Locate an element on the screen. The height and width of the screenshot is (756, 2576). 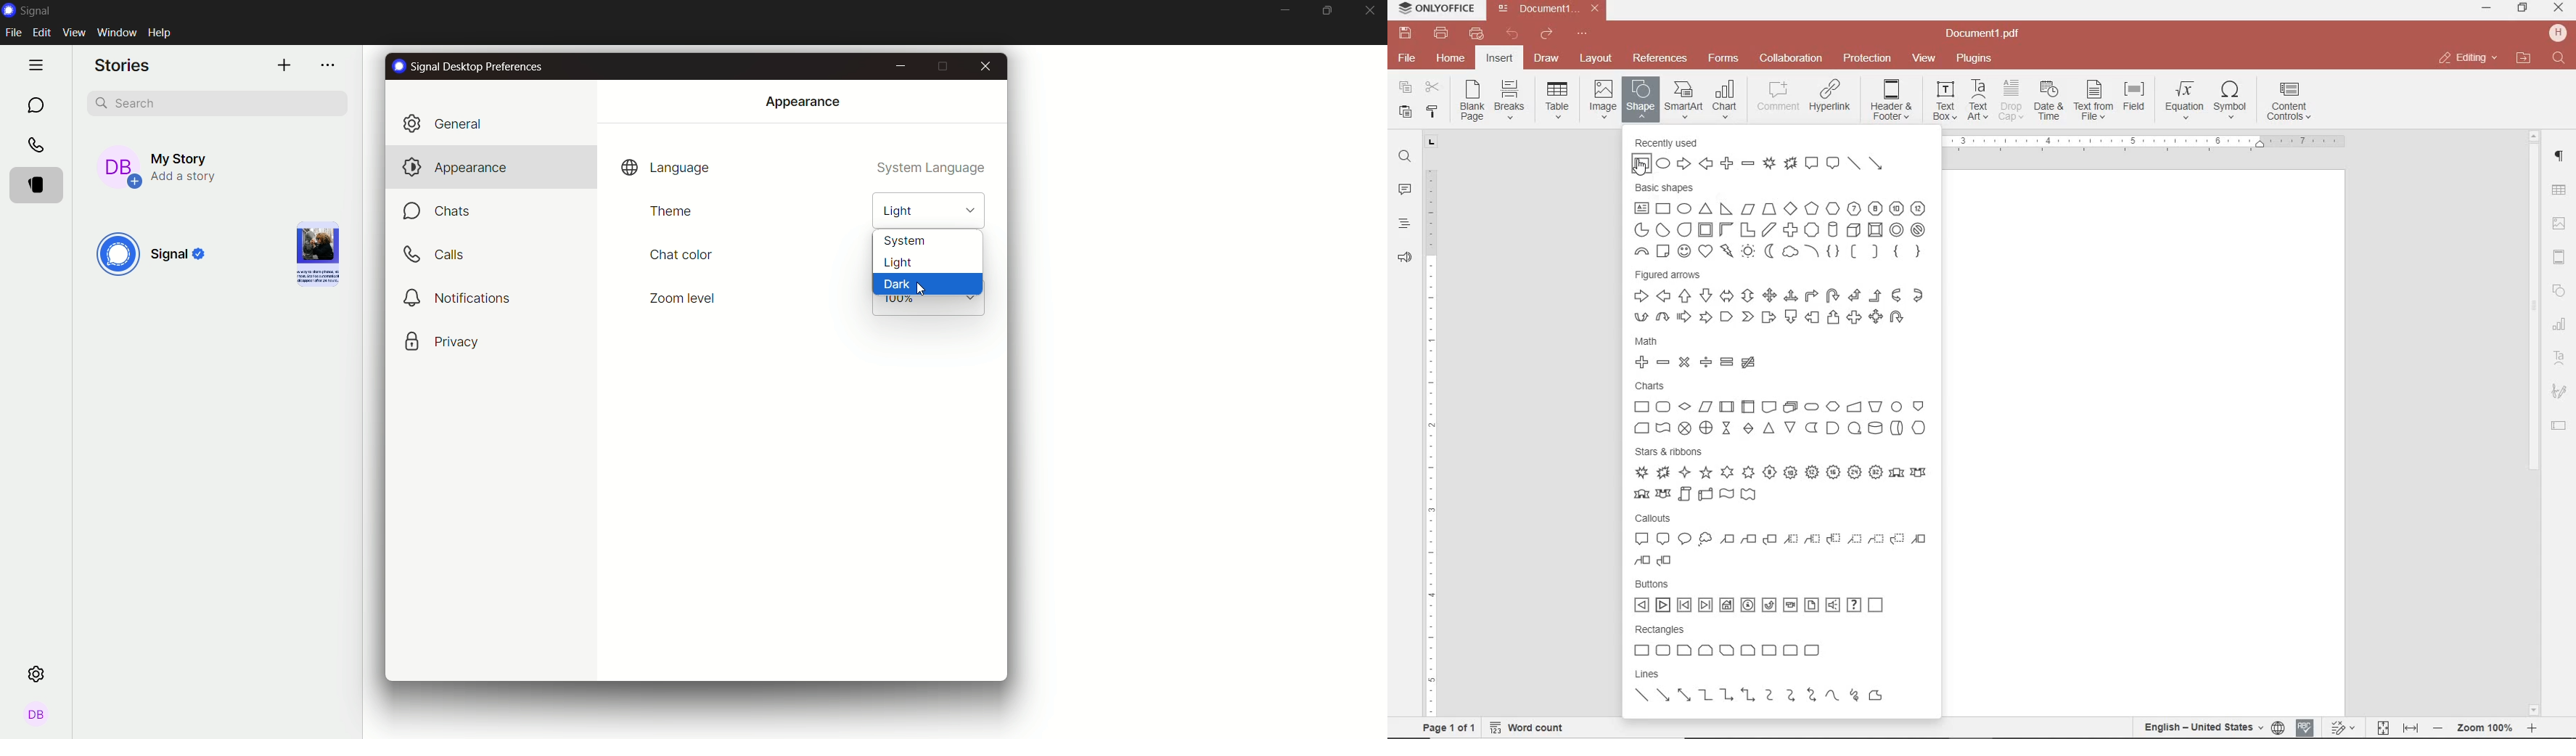
add is located at coordinates (283, 65).